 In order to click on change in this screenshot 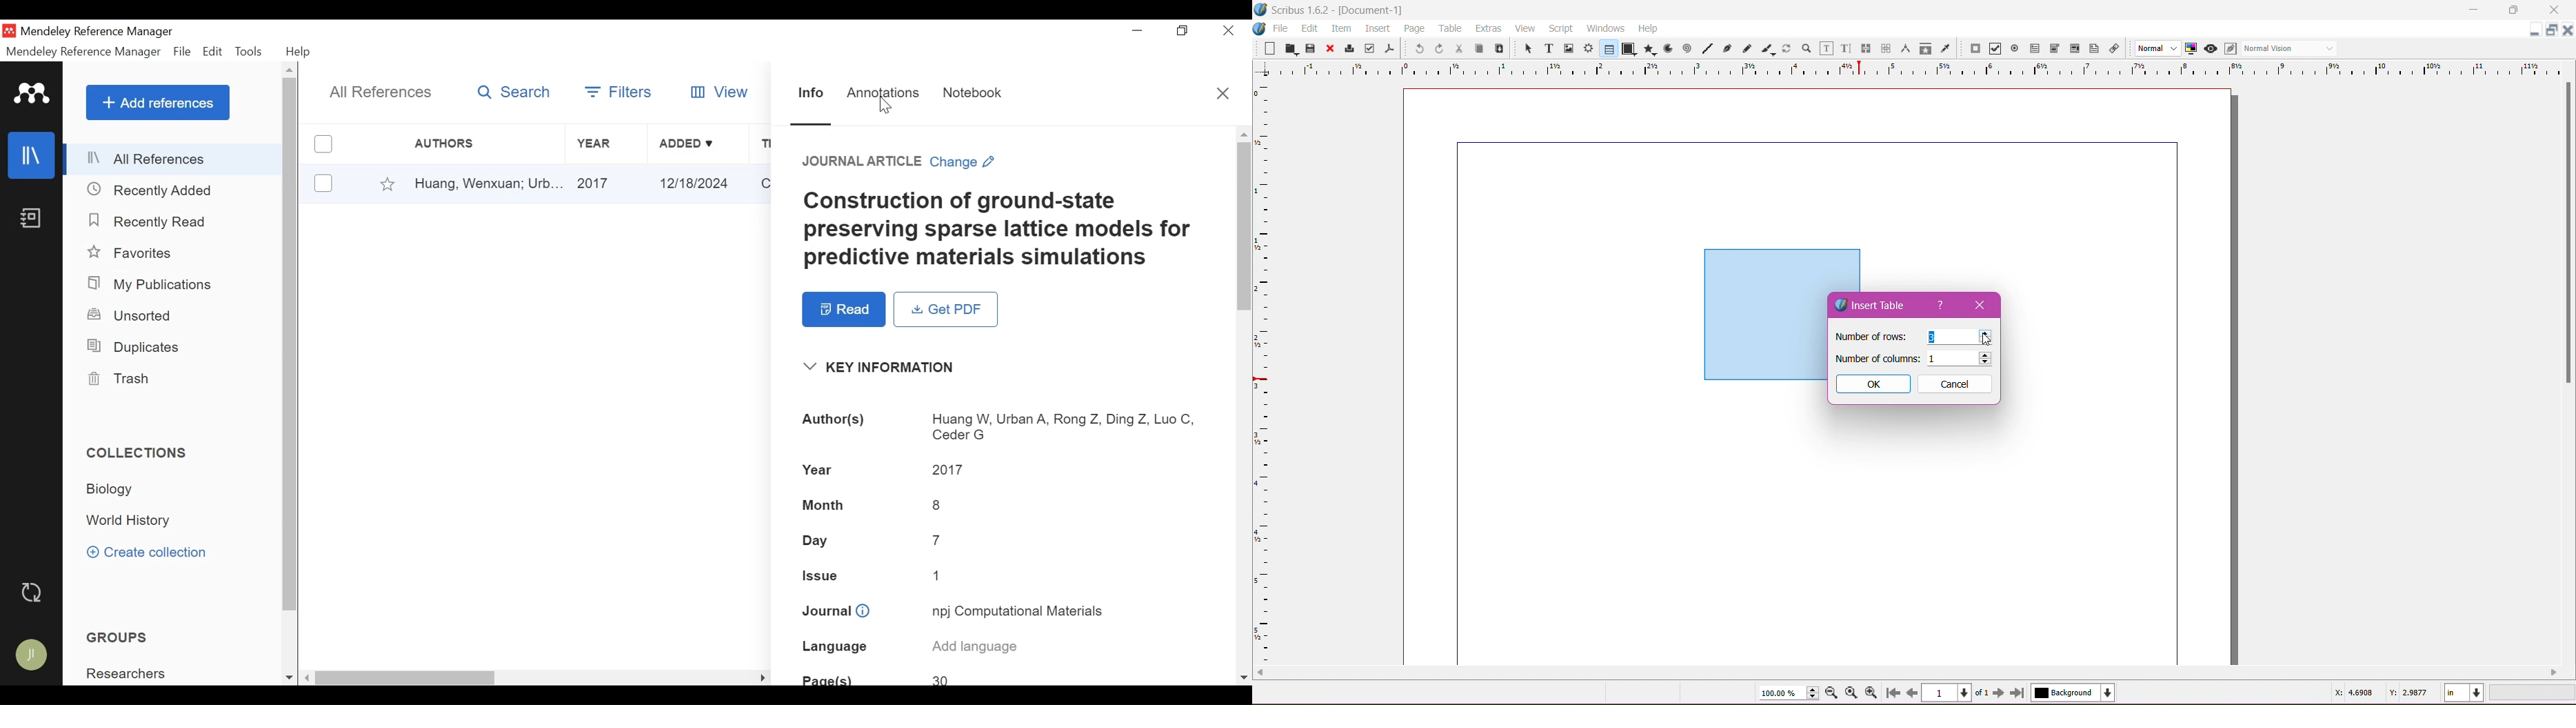, I will do `click(966, 162)`.